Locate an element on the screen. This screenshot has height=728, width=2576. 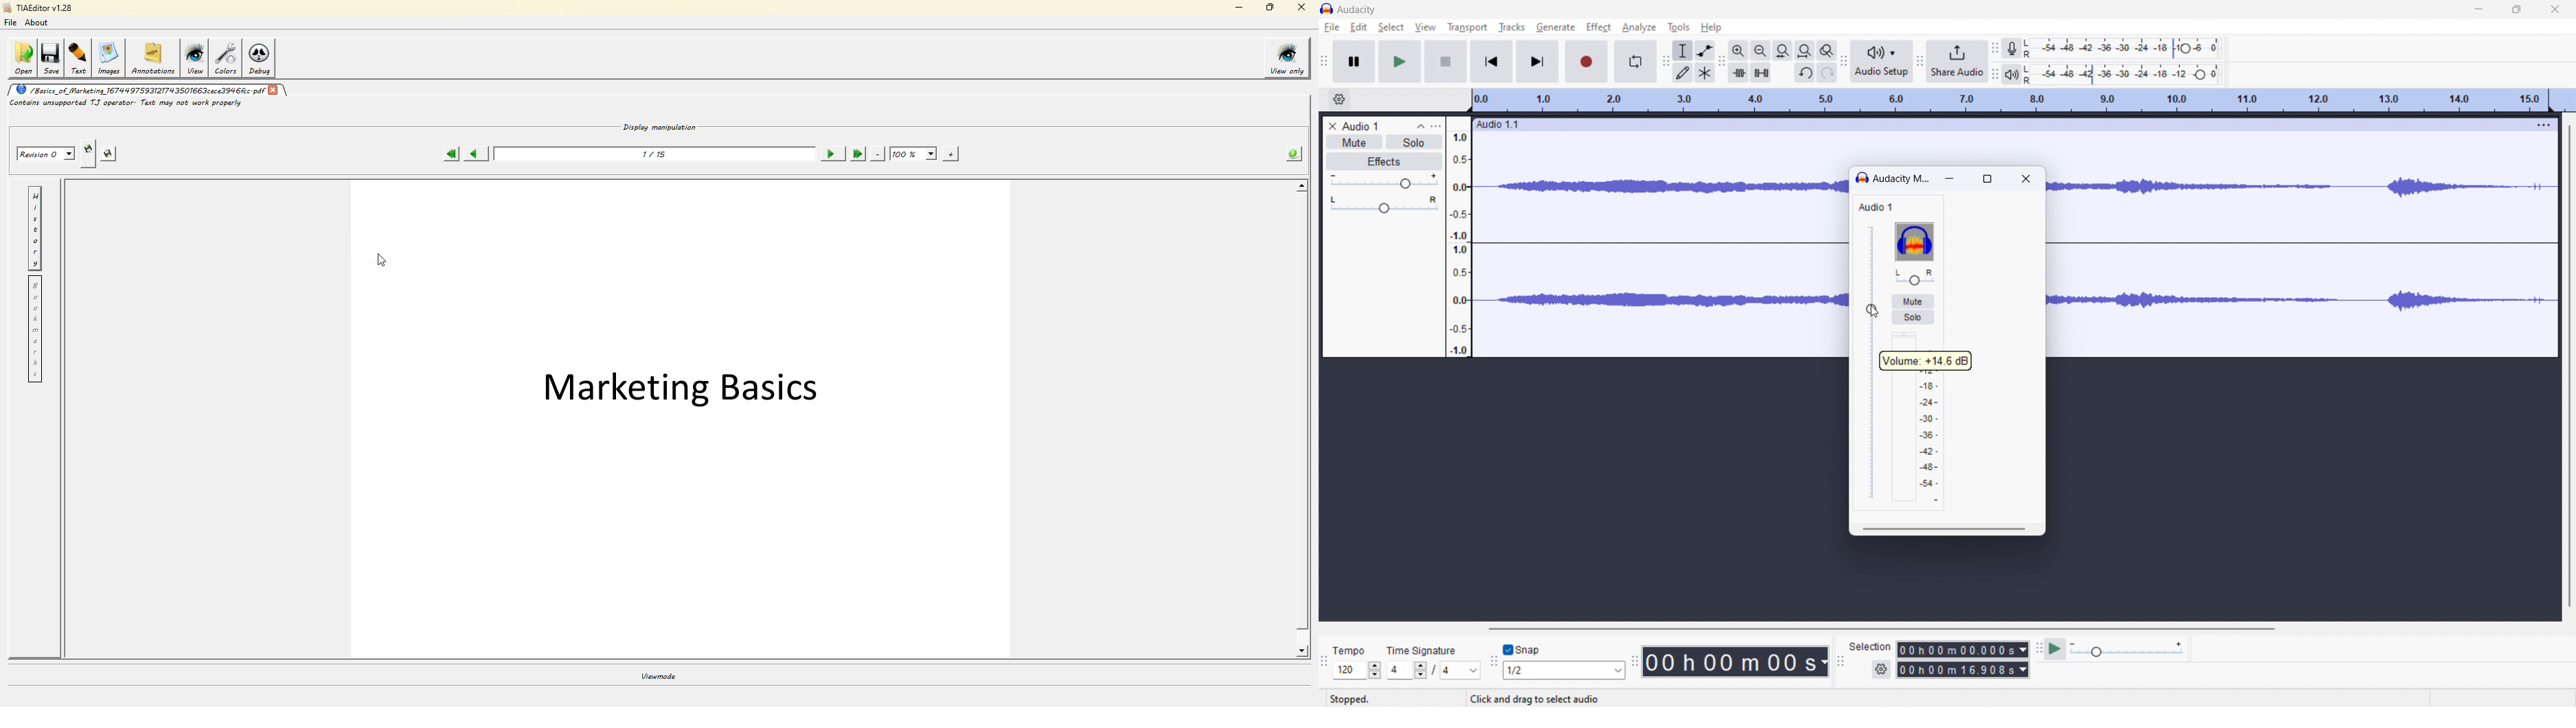
pan center is located at coordinates (1914, 277).